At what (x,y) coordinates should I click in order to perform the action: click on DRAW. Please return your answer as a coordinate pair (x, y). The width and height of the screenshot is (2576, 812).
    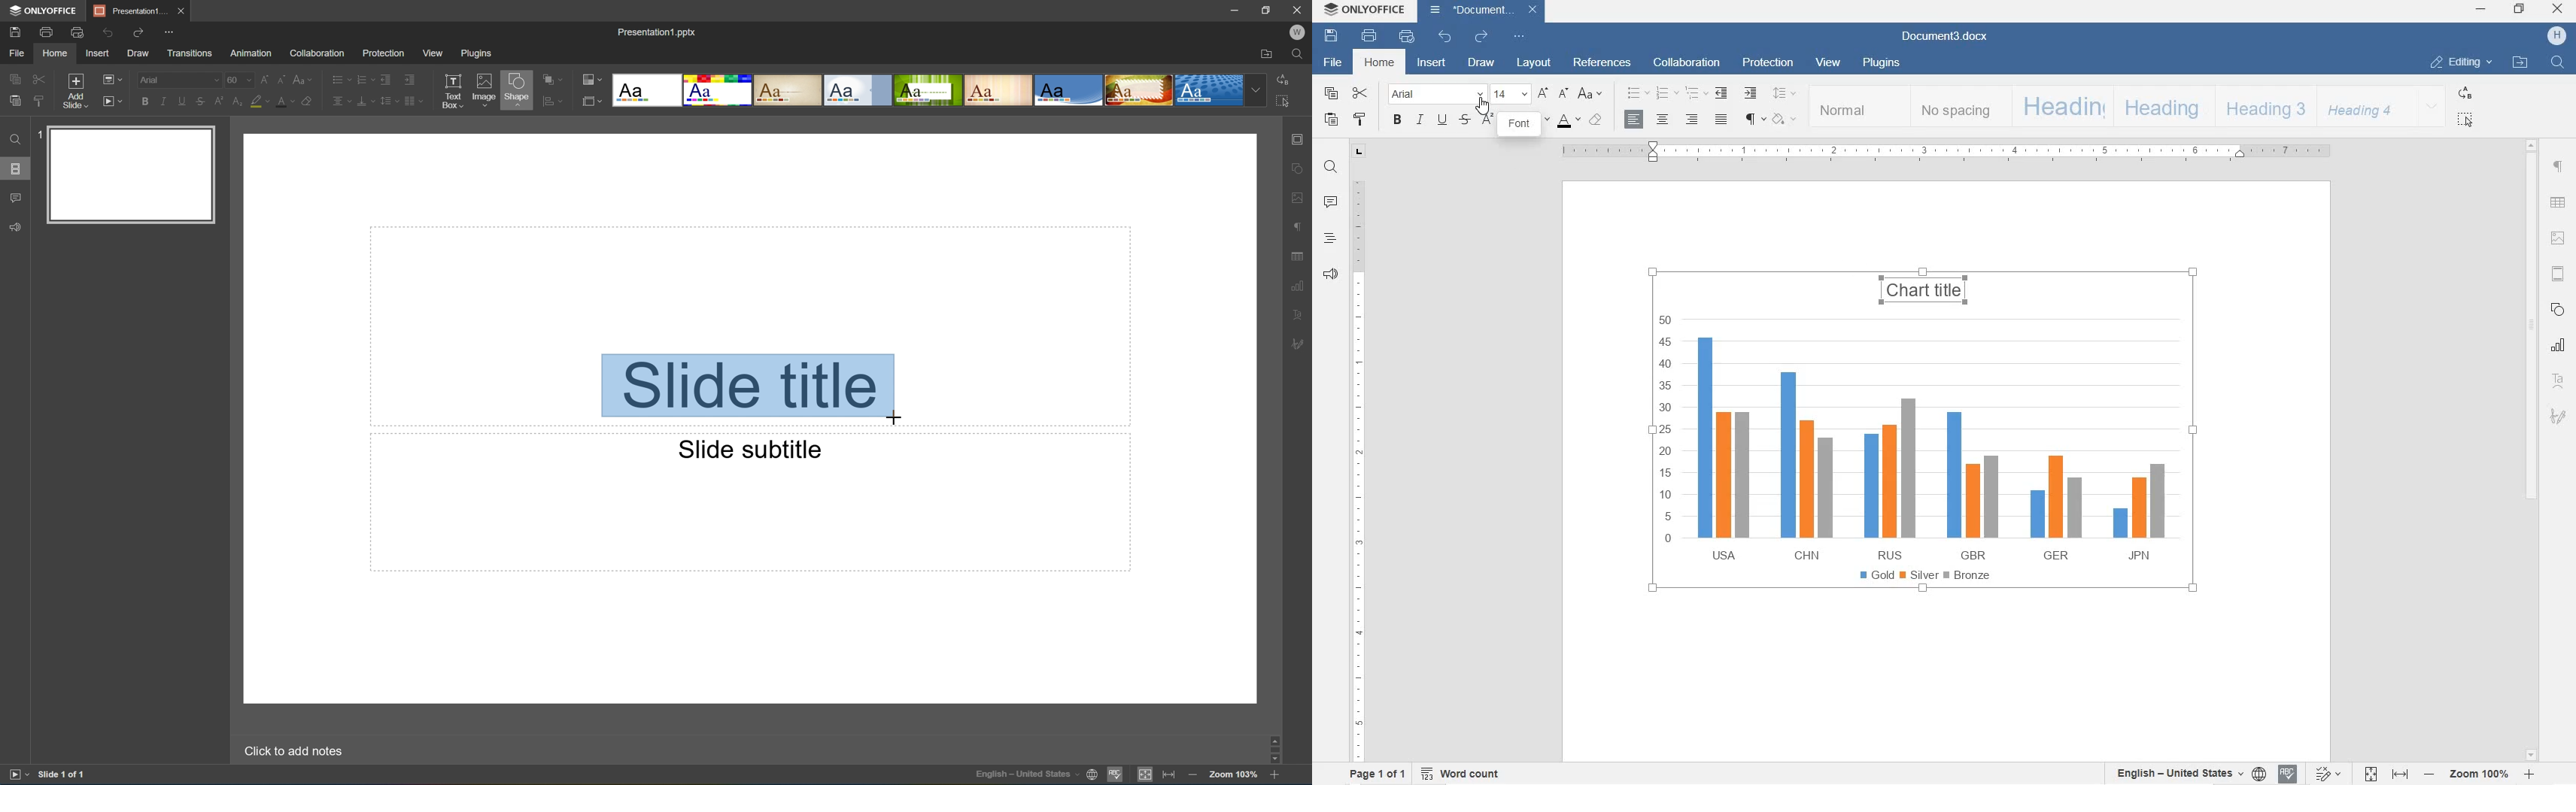
    Looking at the image, I should click on (1481, 64).